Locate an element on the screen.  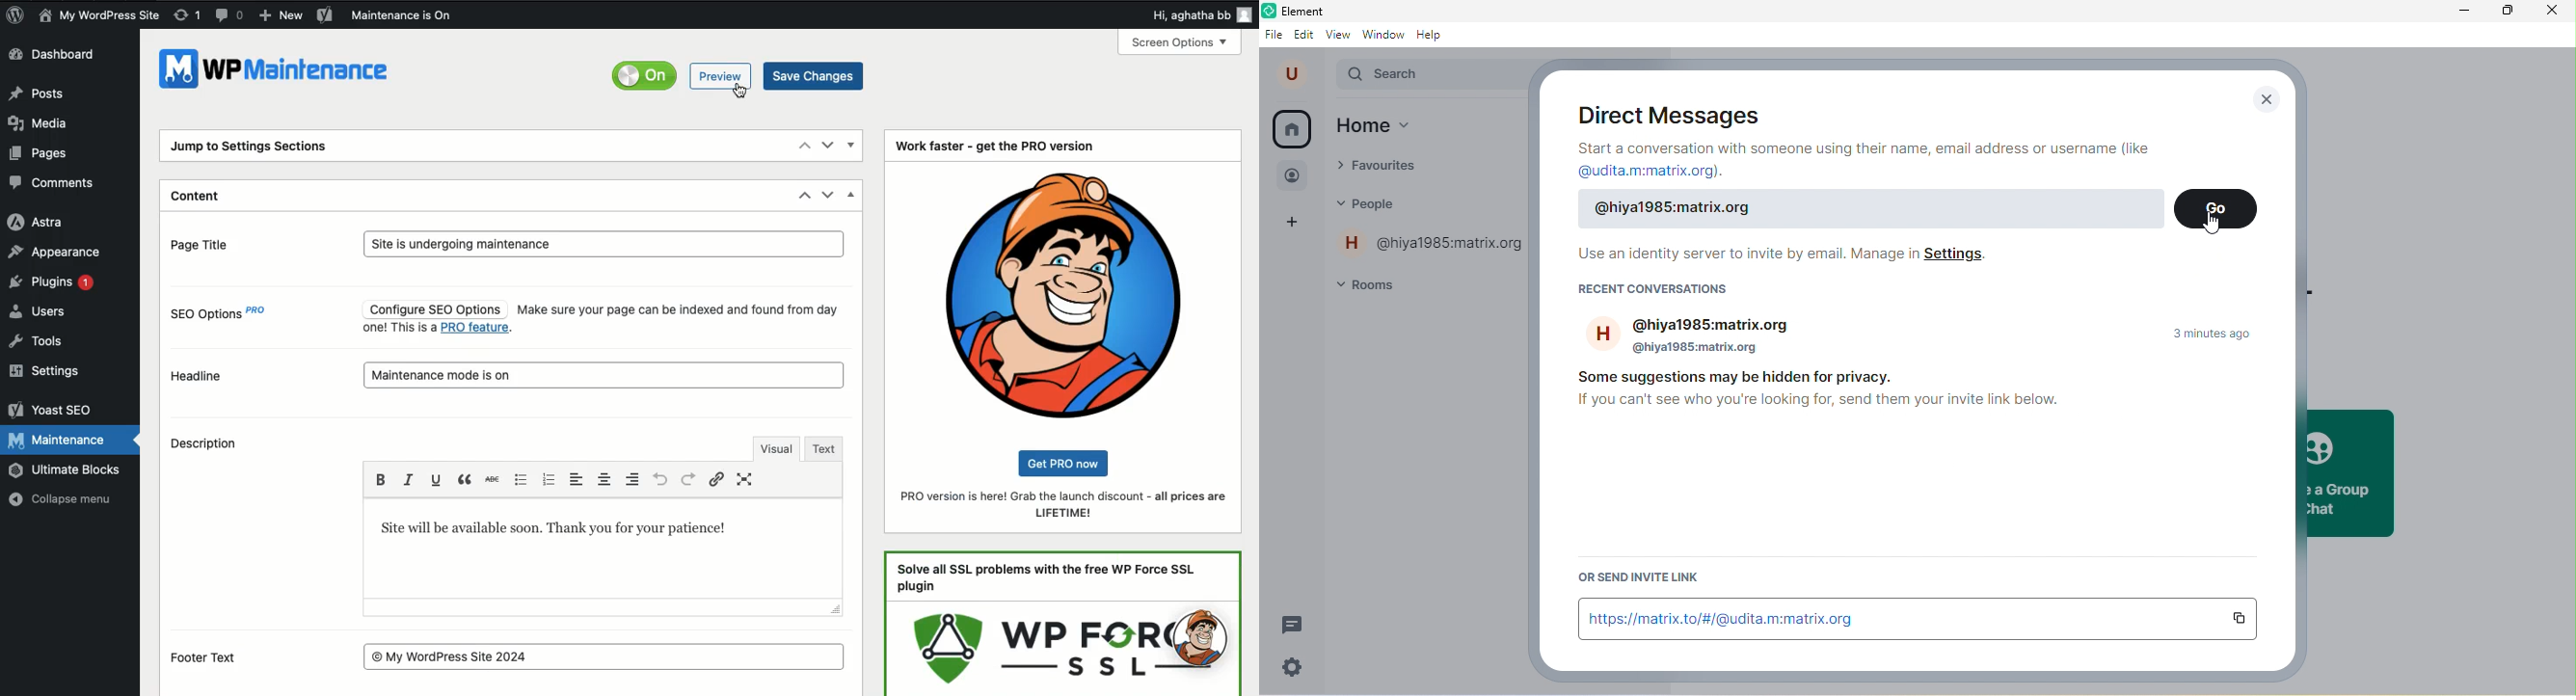
help is located at coordinates (1435, 35).